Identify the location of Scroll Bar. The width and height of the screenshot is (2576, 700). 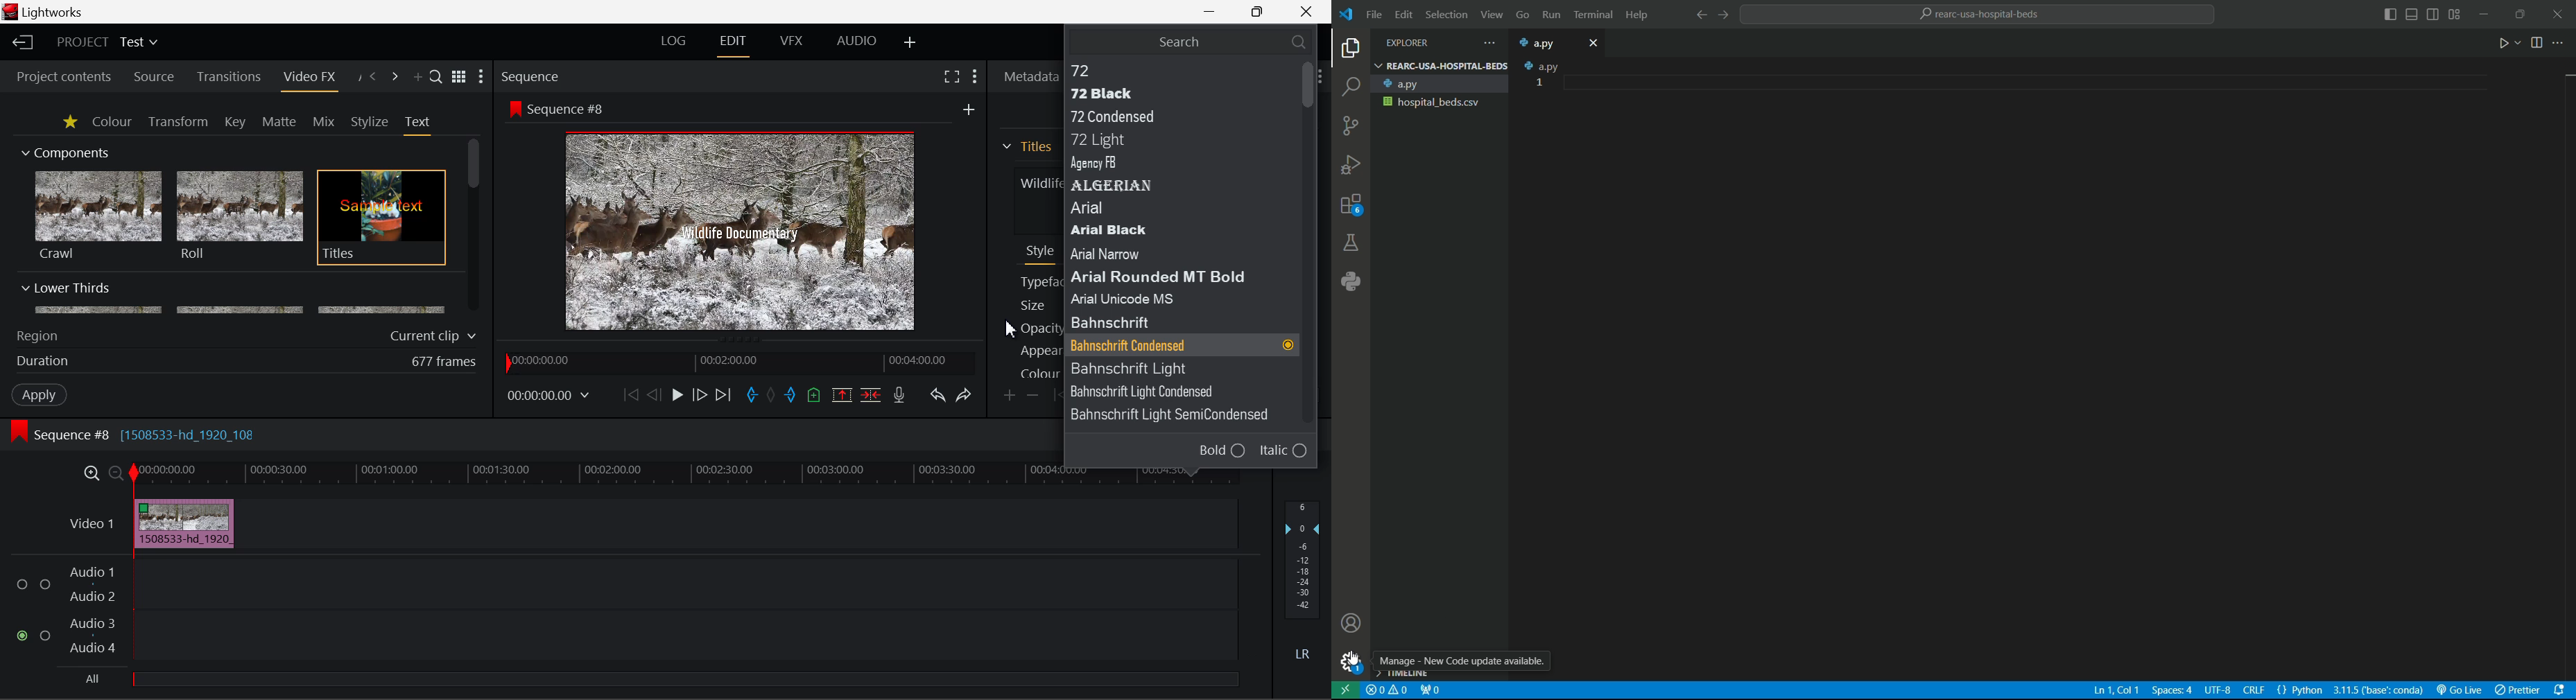
(474, 227).